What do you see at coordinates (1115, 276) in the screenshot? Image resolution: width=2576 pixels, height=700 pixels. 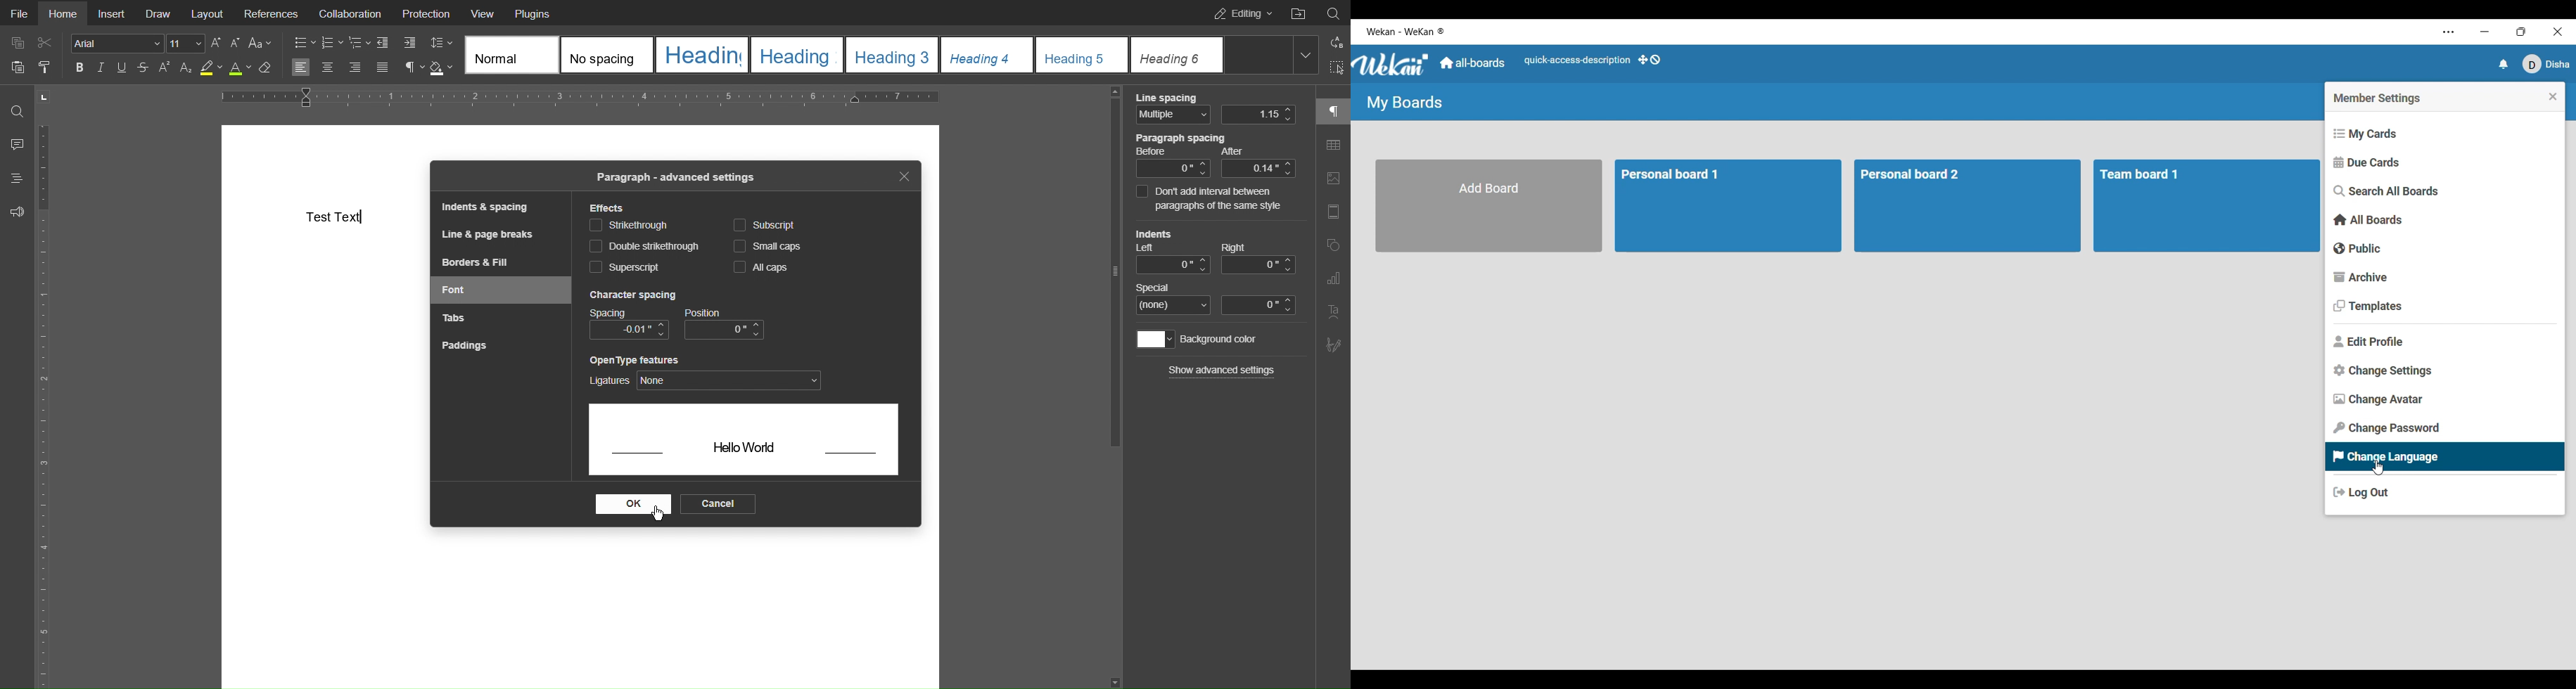 I see `slider` at bounding box center [1115, 276].